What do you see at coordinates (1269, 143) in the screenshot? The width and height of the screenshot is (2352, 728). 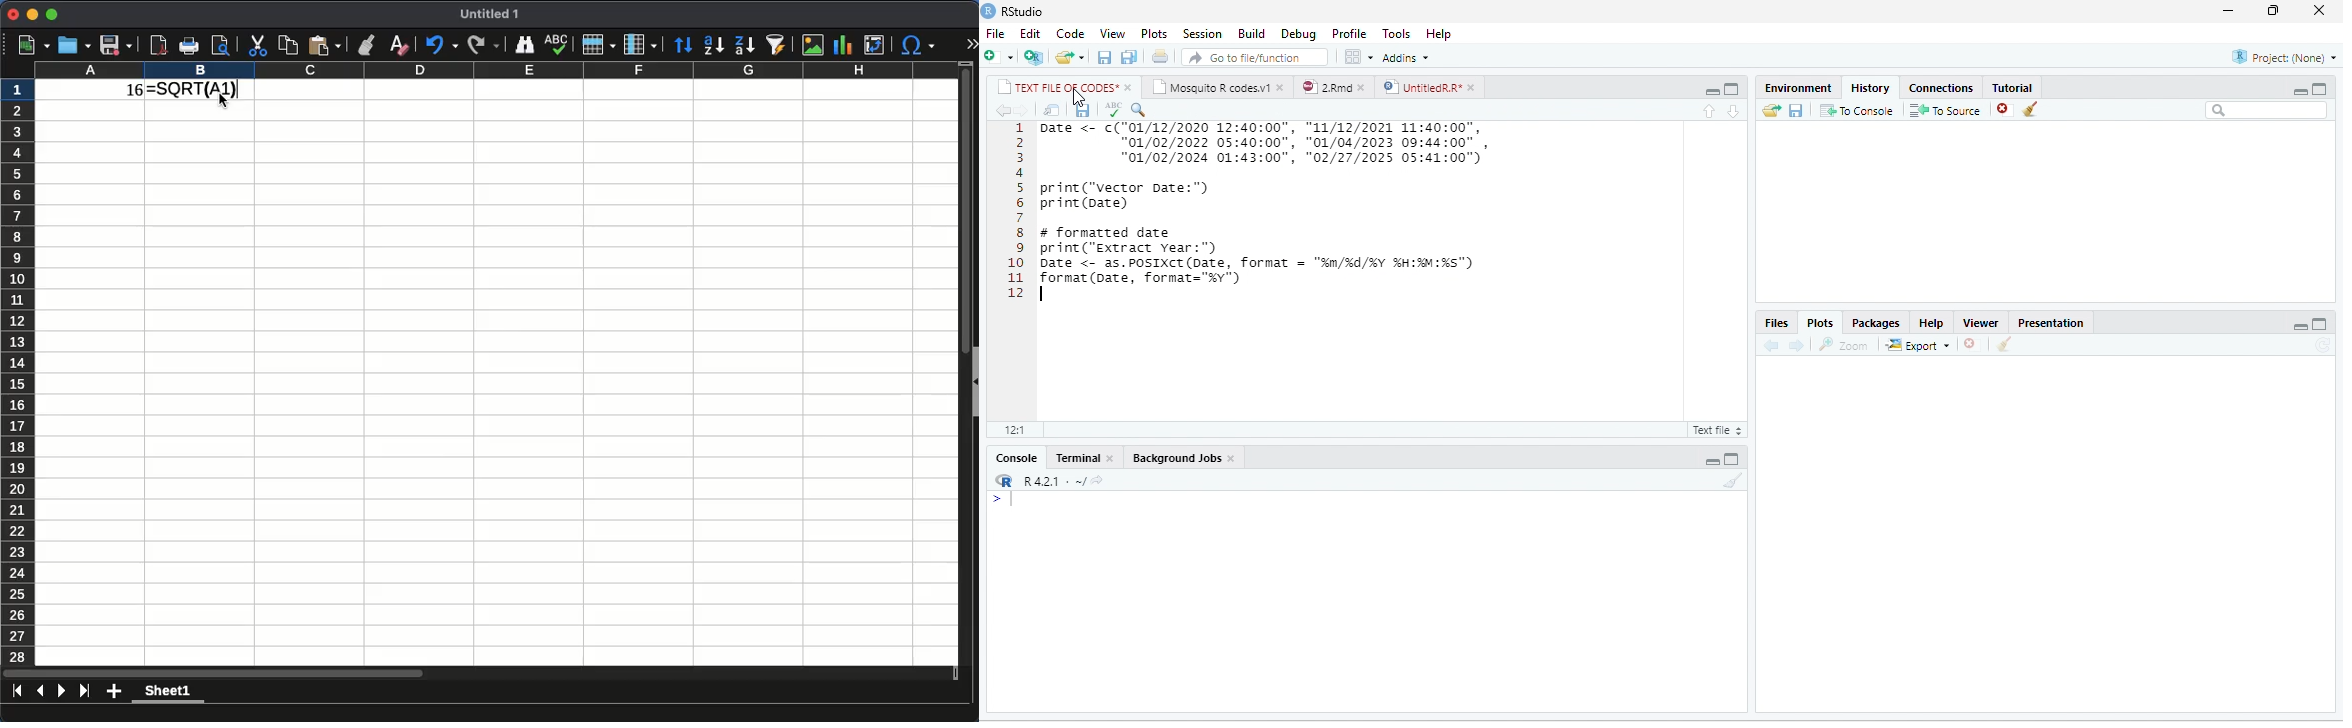 I see `1 Date <- c( "01/12/2020 12:40:00" , "11/12/2021 11:40:00" , “01/02/2022 05:40:00", "01/04/2023 09:44:00" , "01/02/2024 01:43:00", "02/27/2025 05:41:00")` at bounding box center [1269, 143].